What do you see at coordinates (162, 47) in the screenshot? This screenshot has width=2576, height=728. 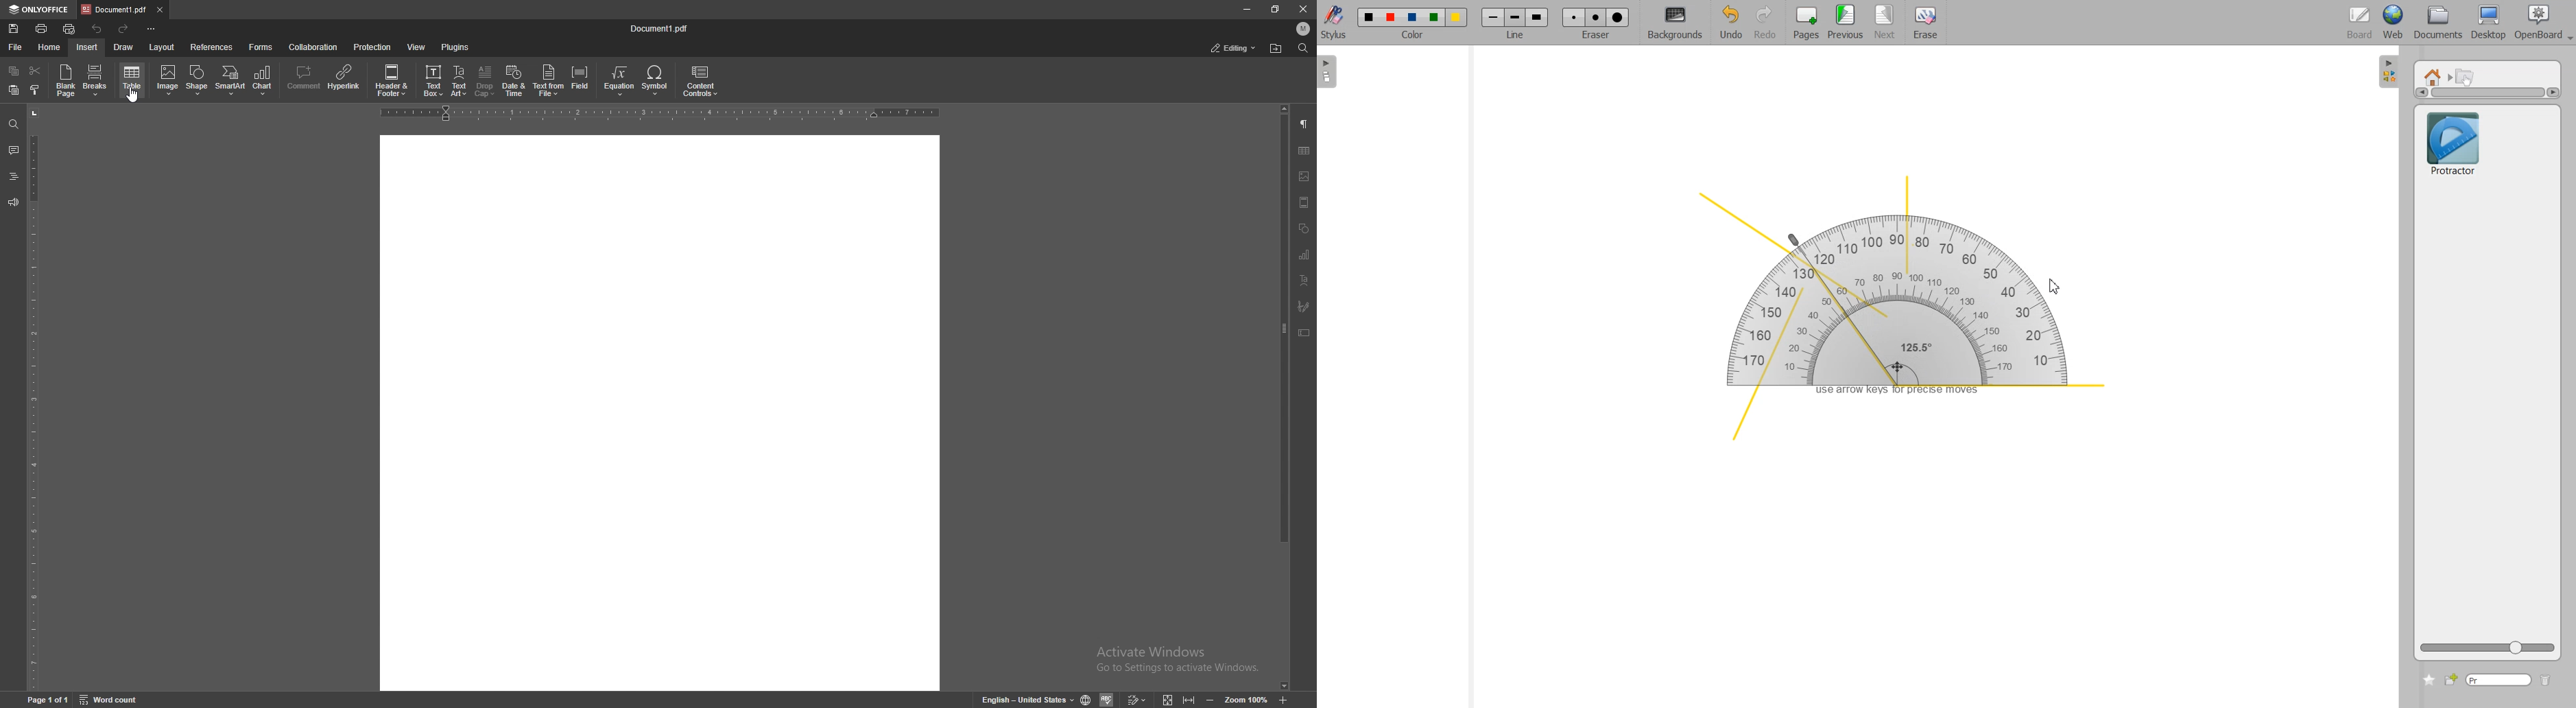 I see `layout` at bounding box center [162, 47].